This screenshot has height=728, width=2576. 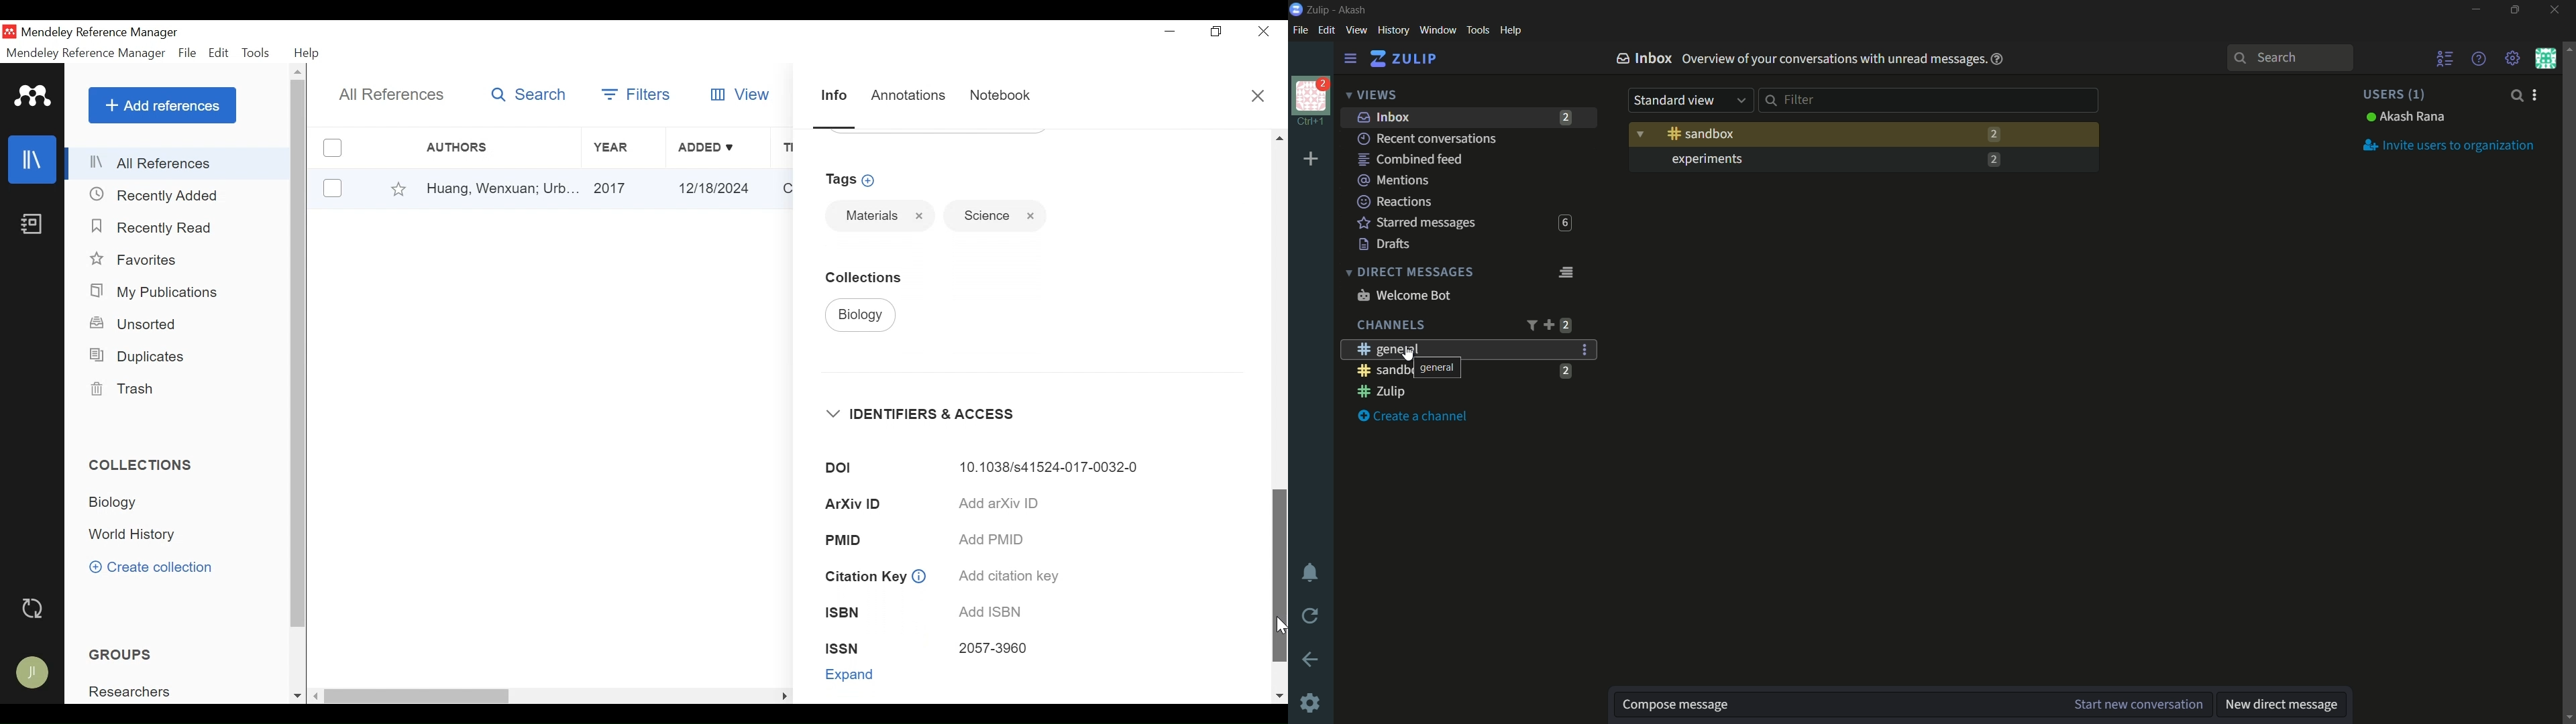 What do you see at coordinates (1799, 58) in the screenshot?
I see `Inbox overview of your conversations with unread messages` at bounding box center [1799, 58].